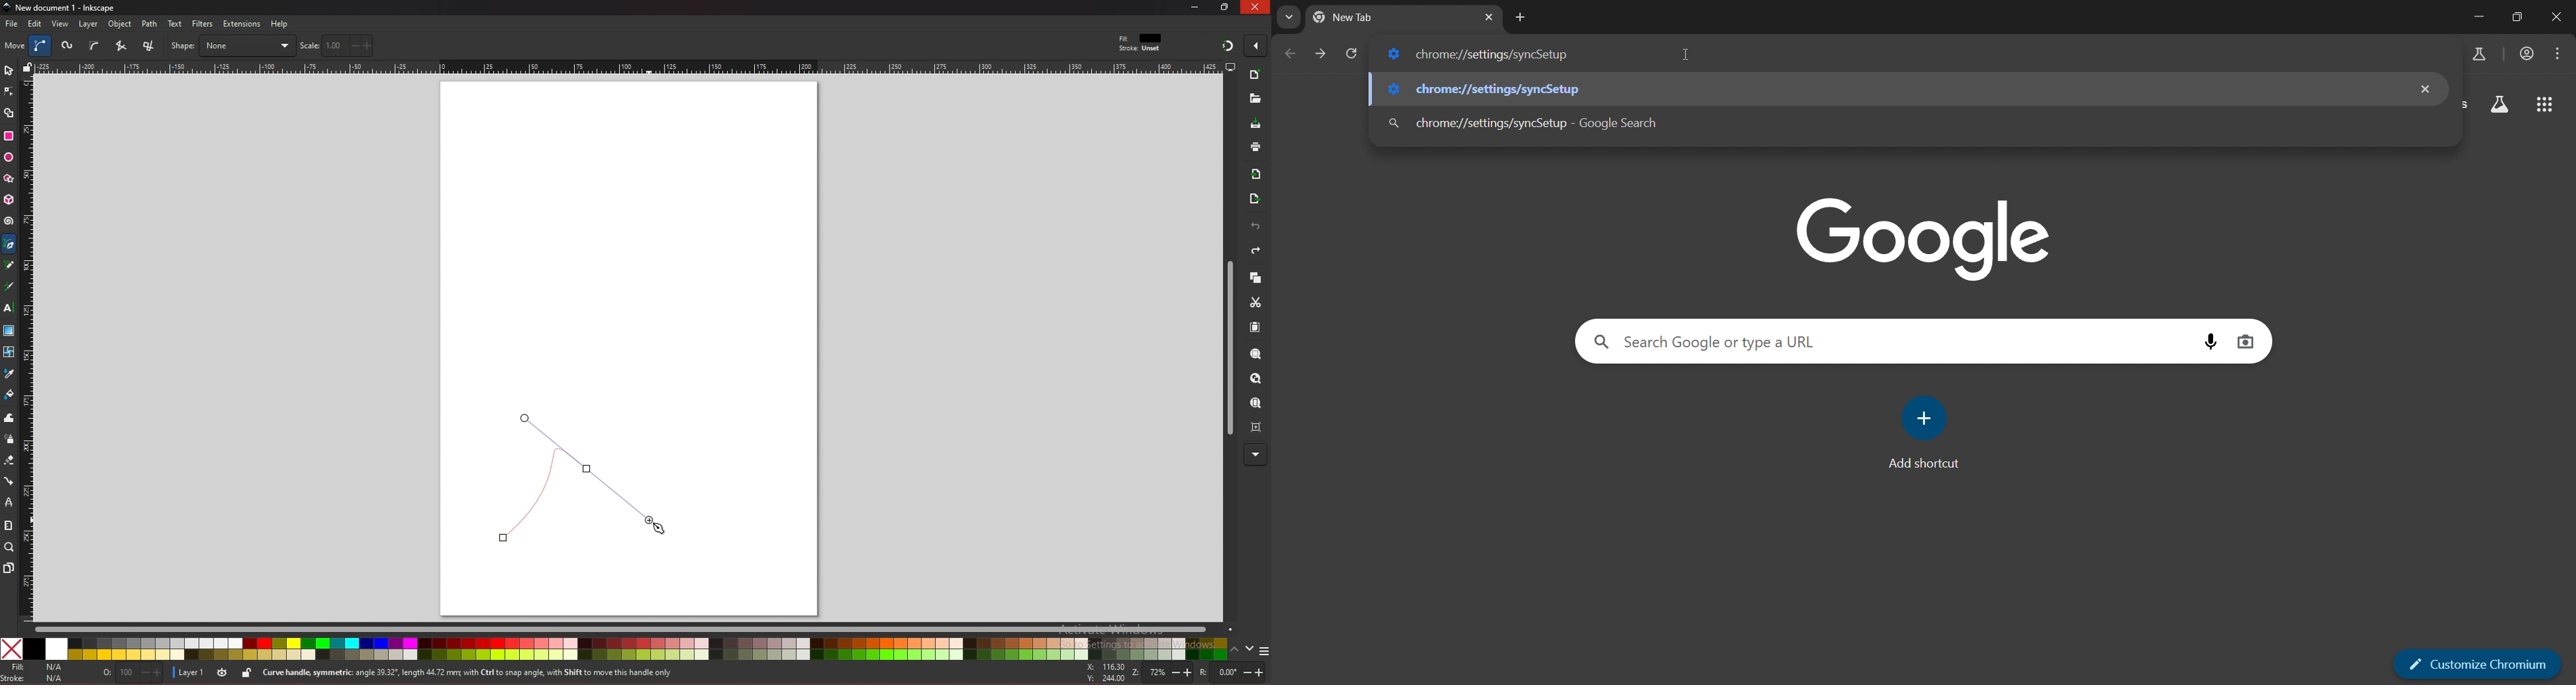 The width and height of the screenshot is (2576, 700). I want to click on horizontal rule, so click(628, 66).